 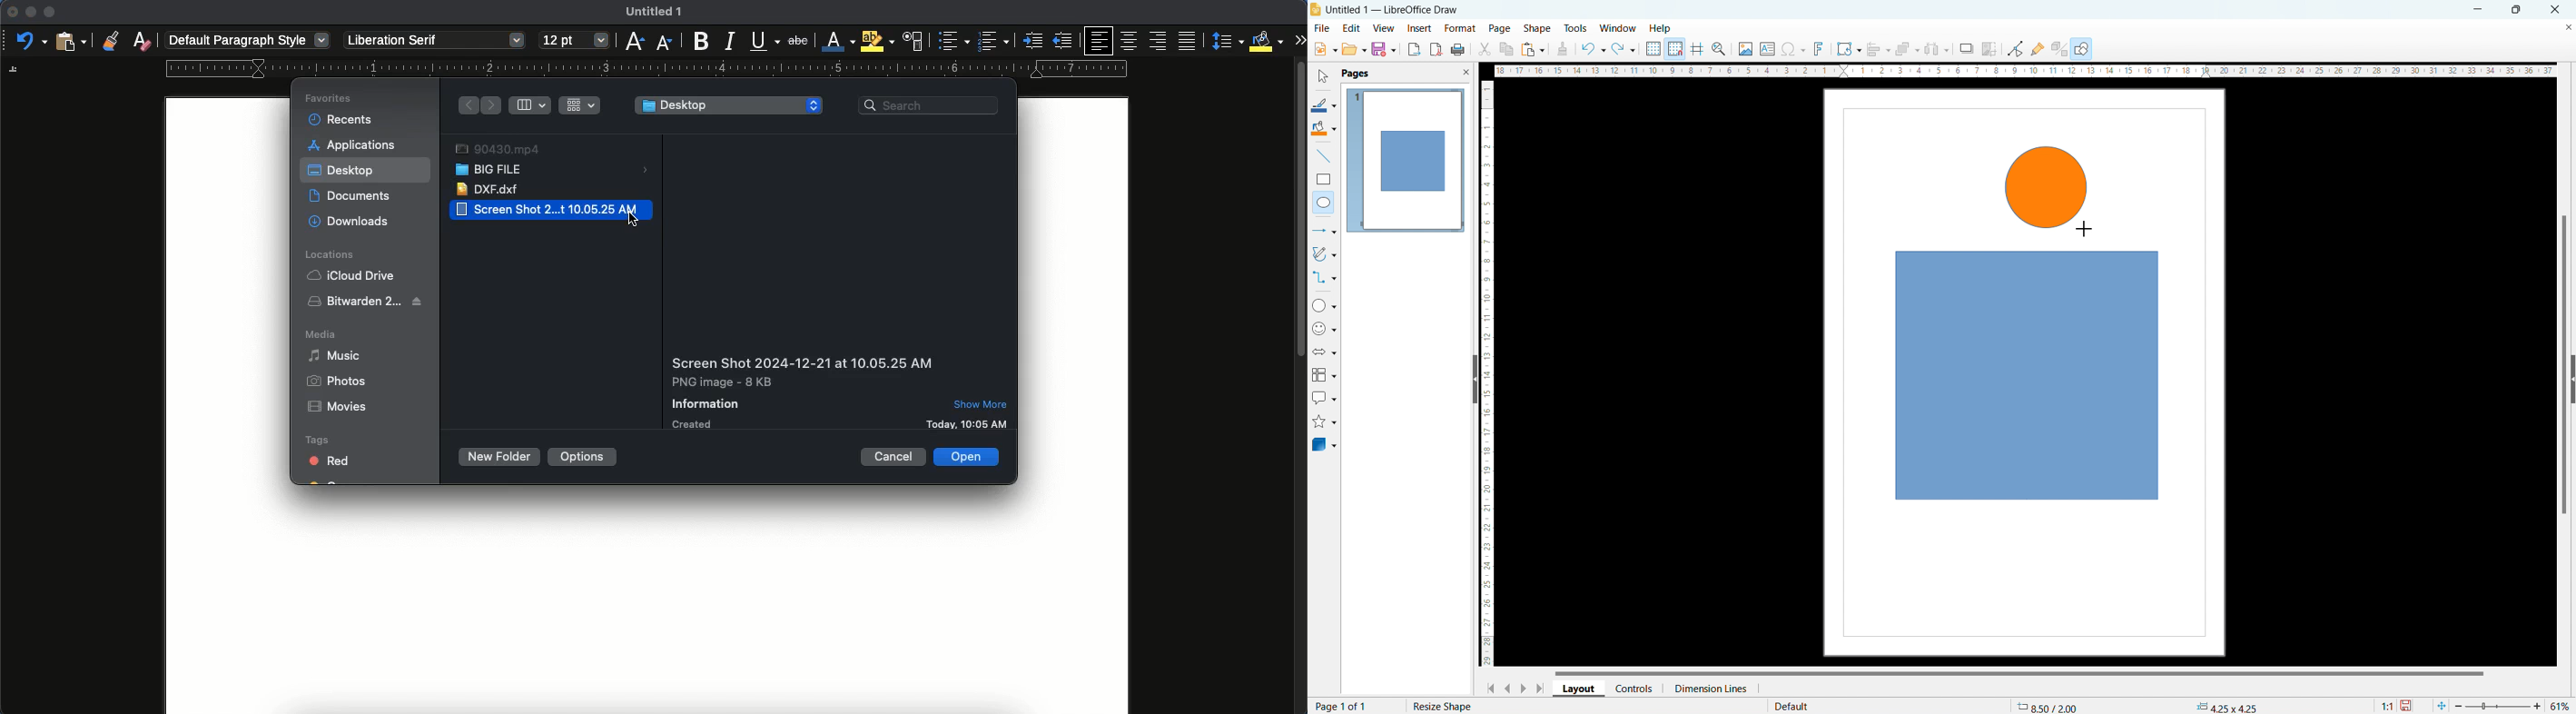 What do you see at coordinates (2060, 50) in the screenshot?
I see `show extrusion` at bounding box center [2060, 50].